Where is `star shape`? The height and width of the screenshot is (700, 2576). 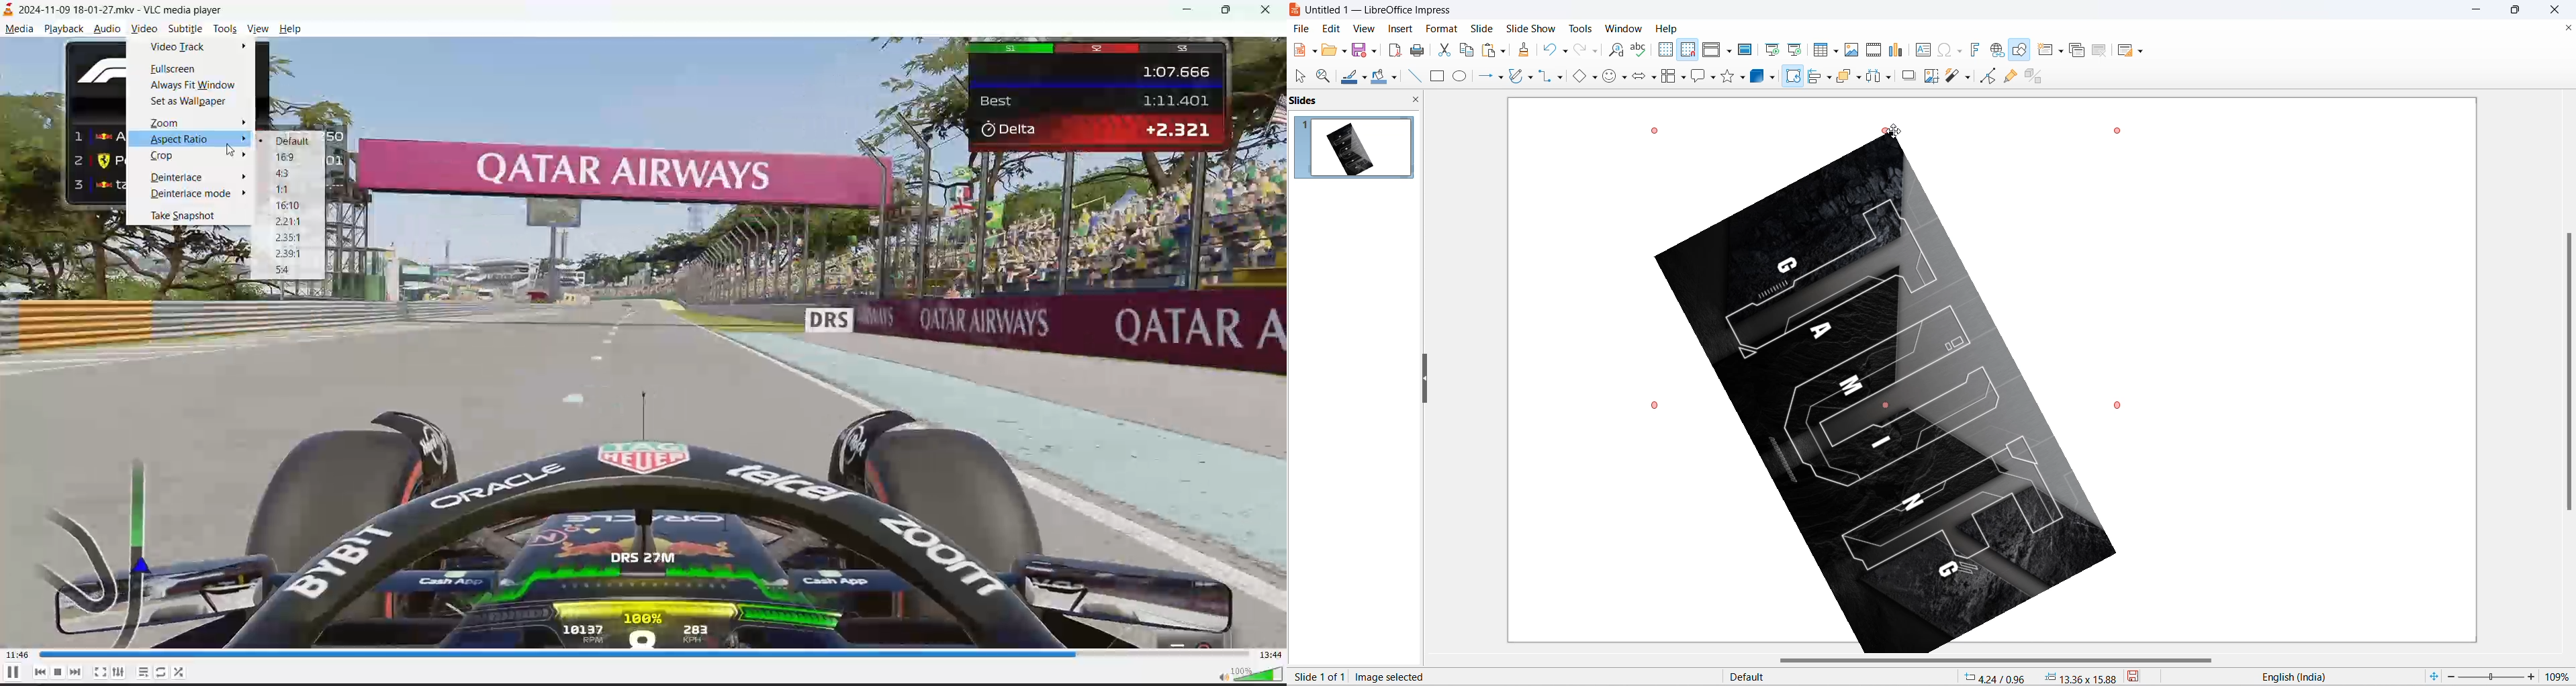
star shape is located at coordinates (1727, 77).